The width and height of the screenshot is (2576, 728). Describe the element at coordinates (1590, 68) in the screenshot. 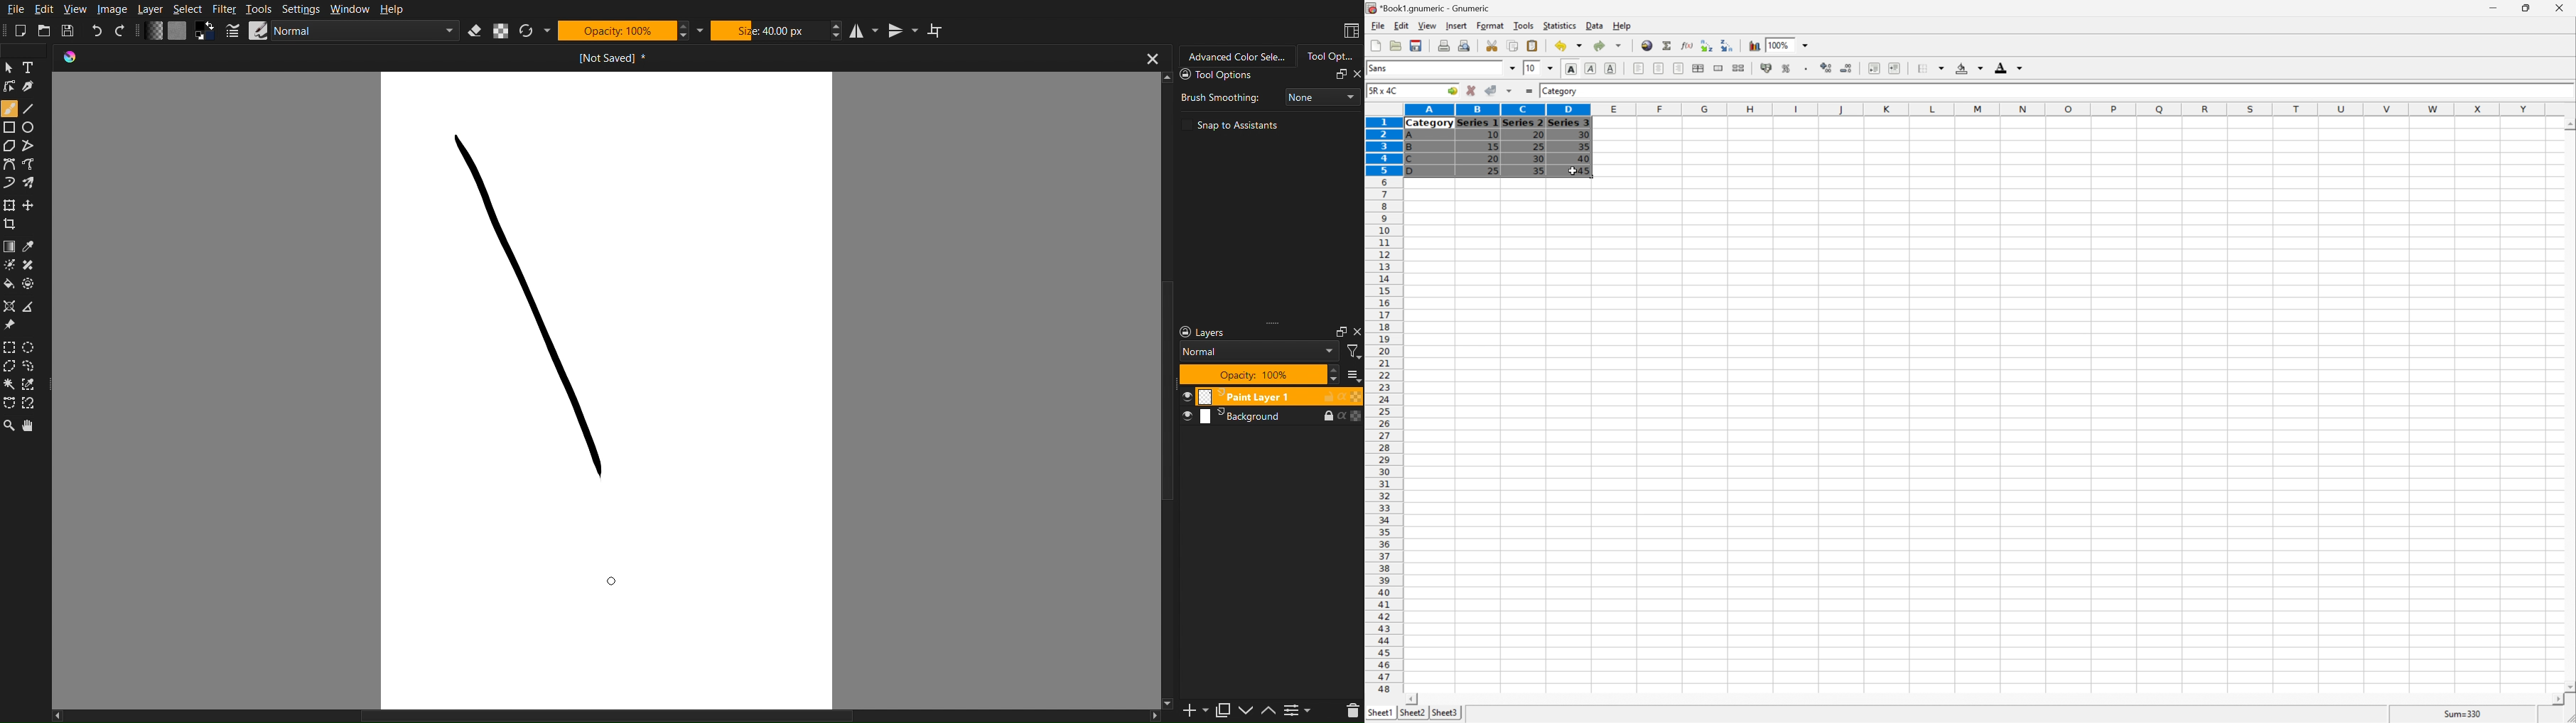

I see `Italic` at that location.